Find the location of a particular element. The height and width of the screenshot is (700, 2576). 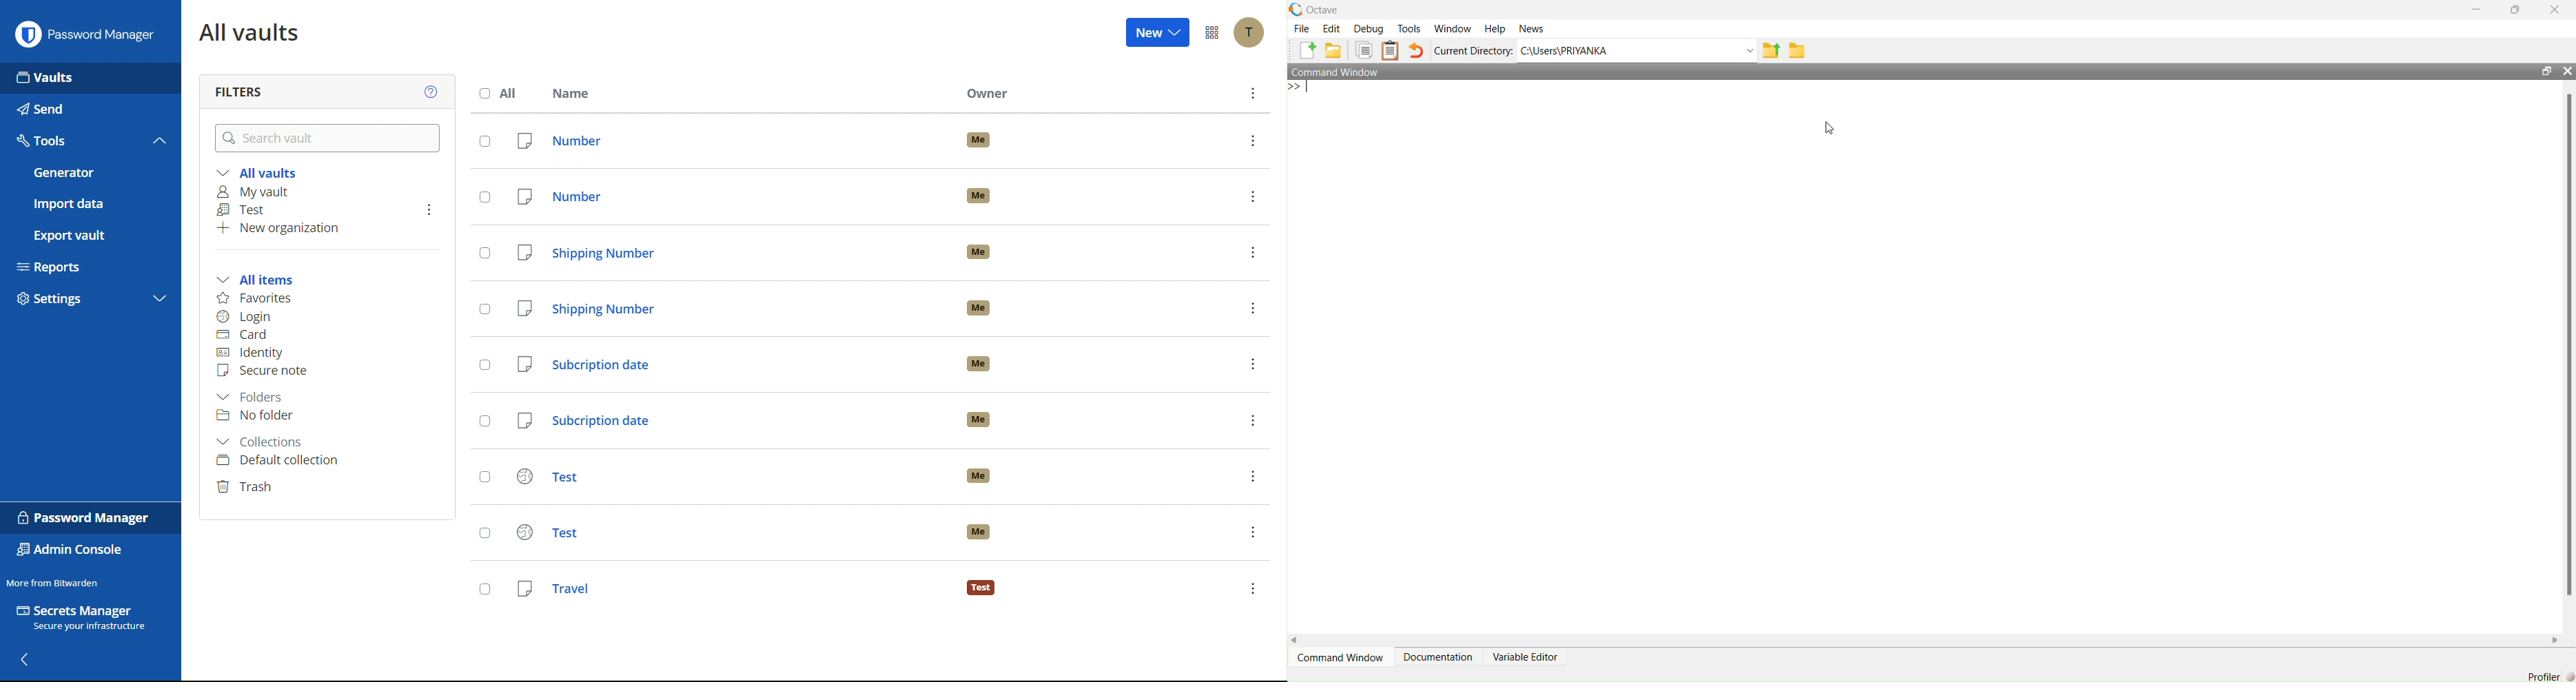

subscription date is located at coordinates (724, 362).